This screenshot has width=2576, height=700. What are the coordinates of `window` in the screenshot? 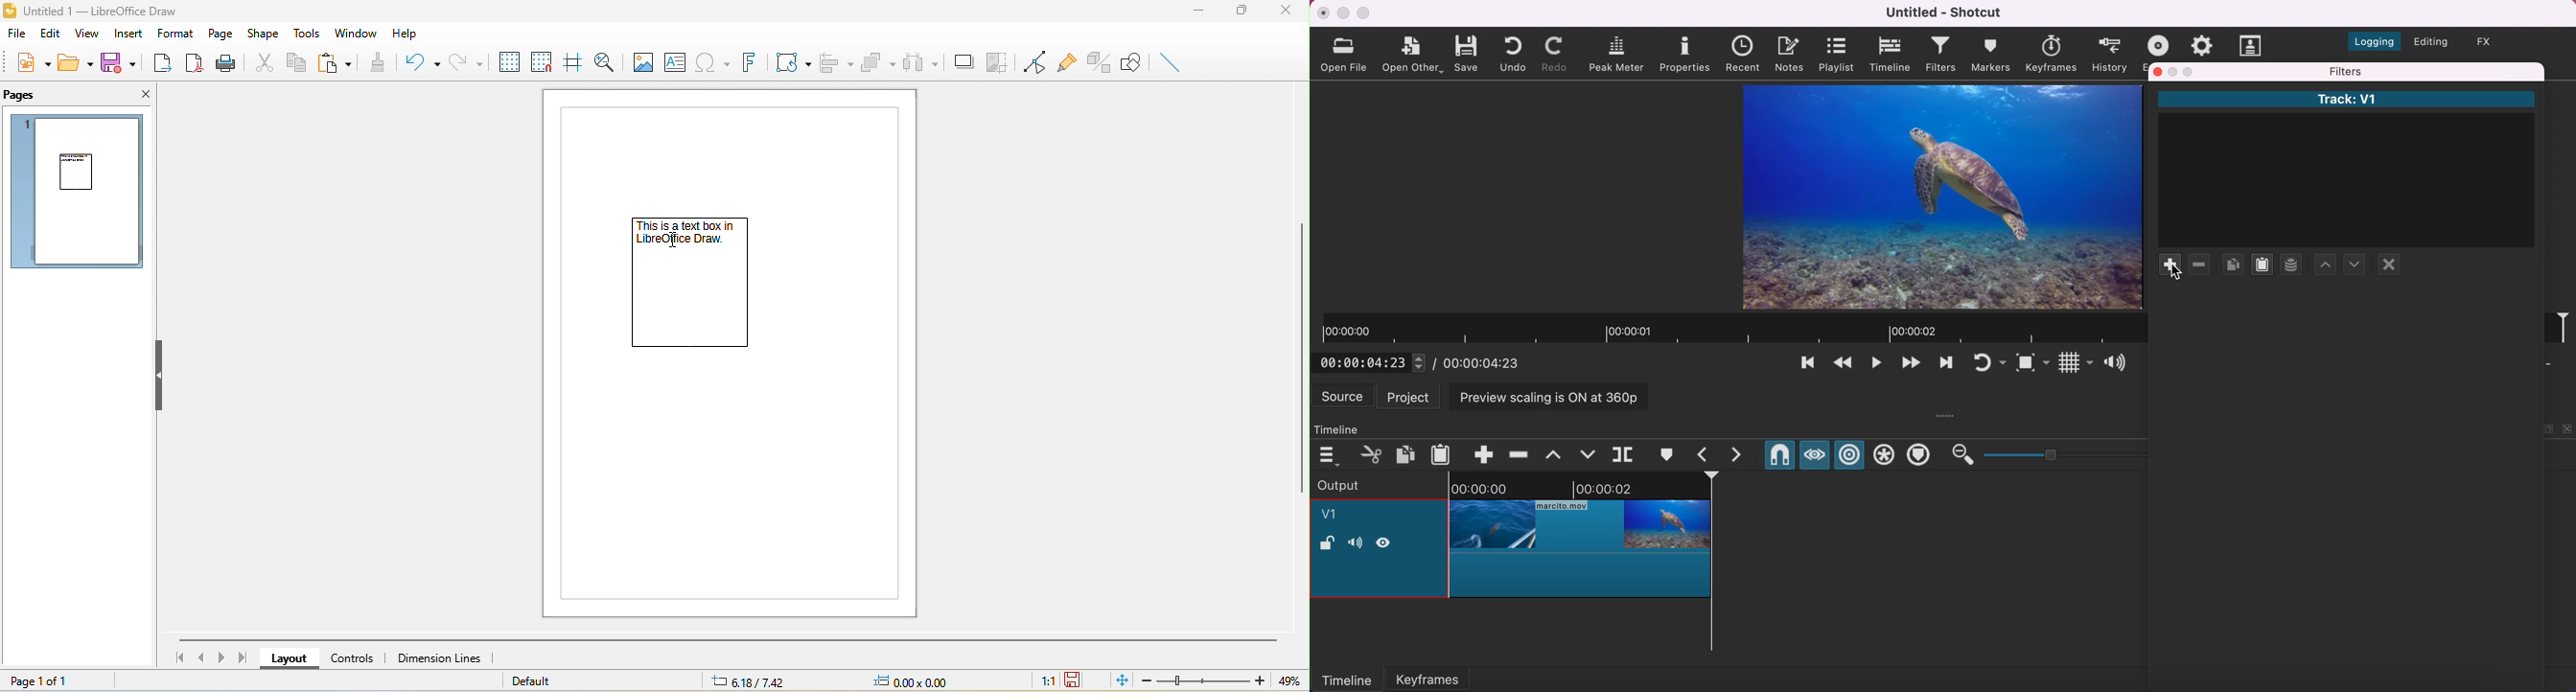 It's located at (356, 35).